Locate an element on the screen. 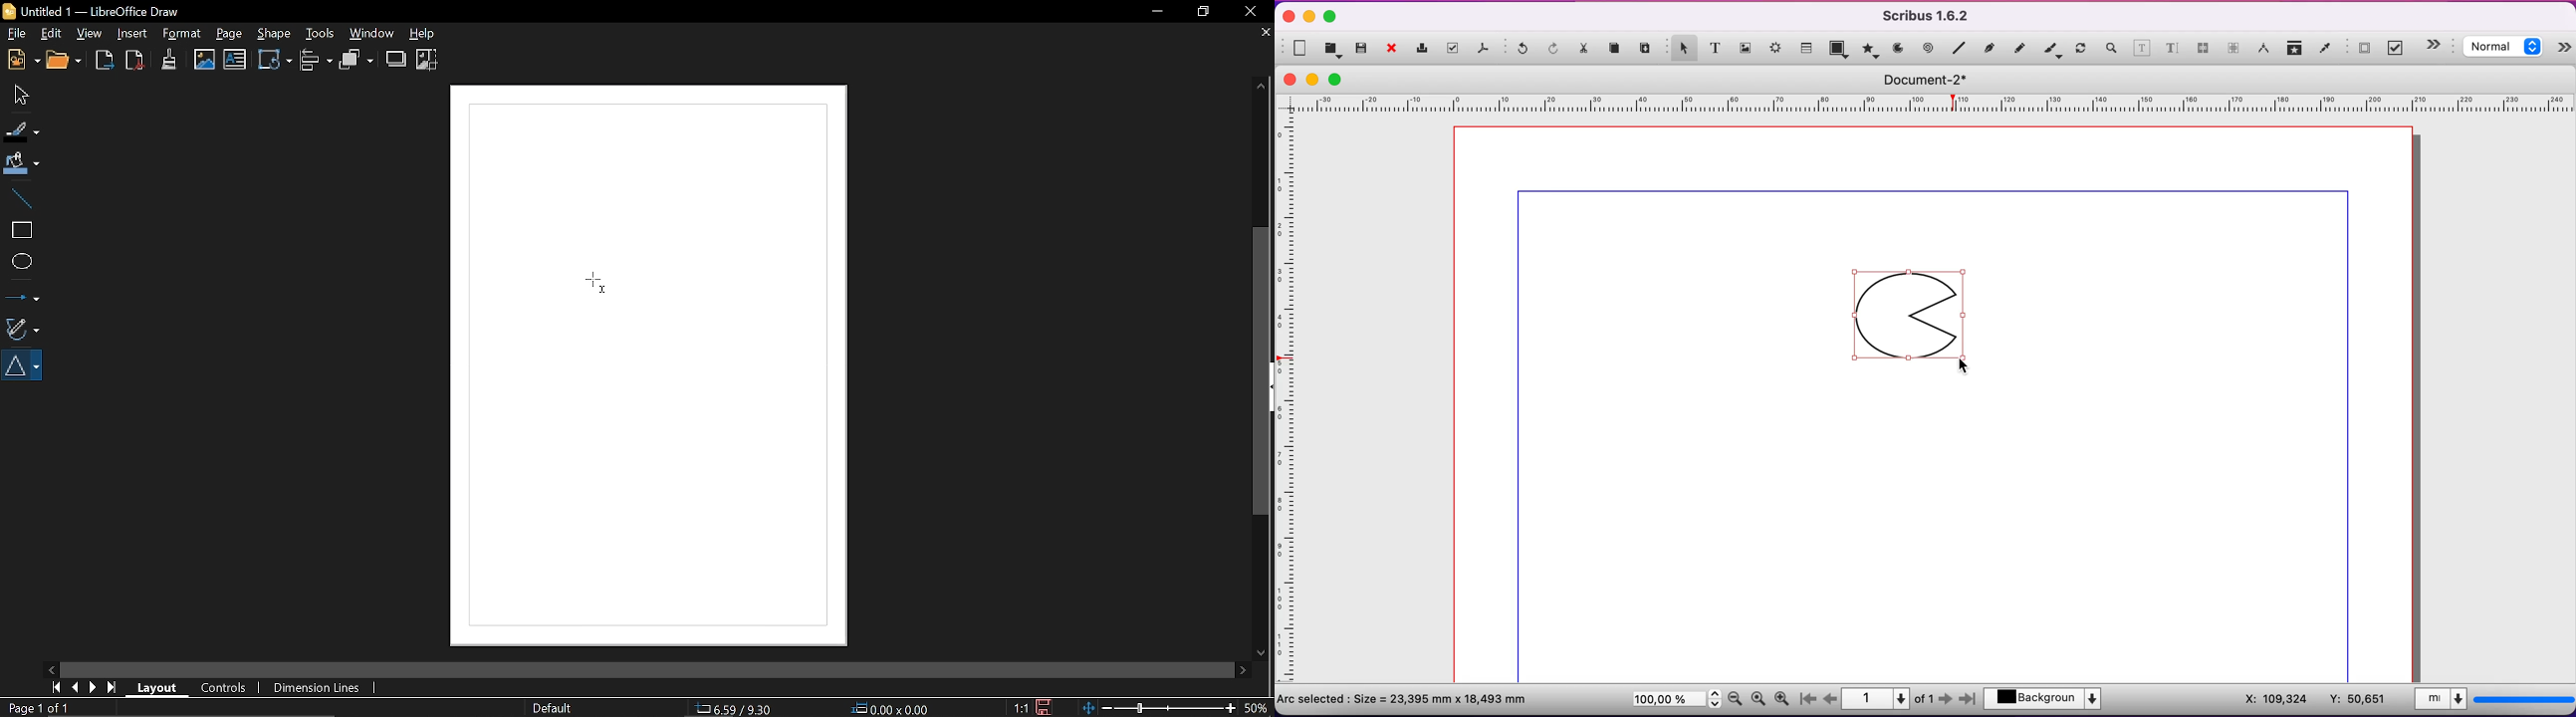 Image resolution: width=2576 pixels, height=728 pixels. Insert is located at coordinates (132, 34).